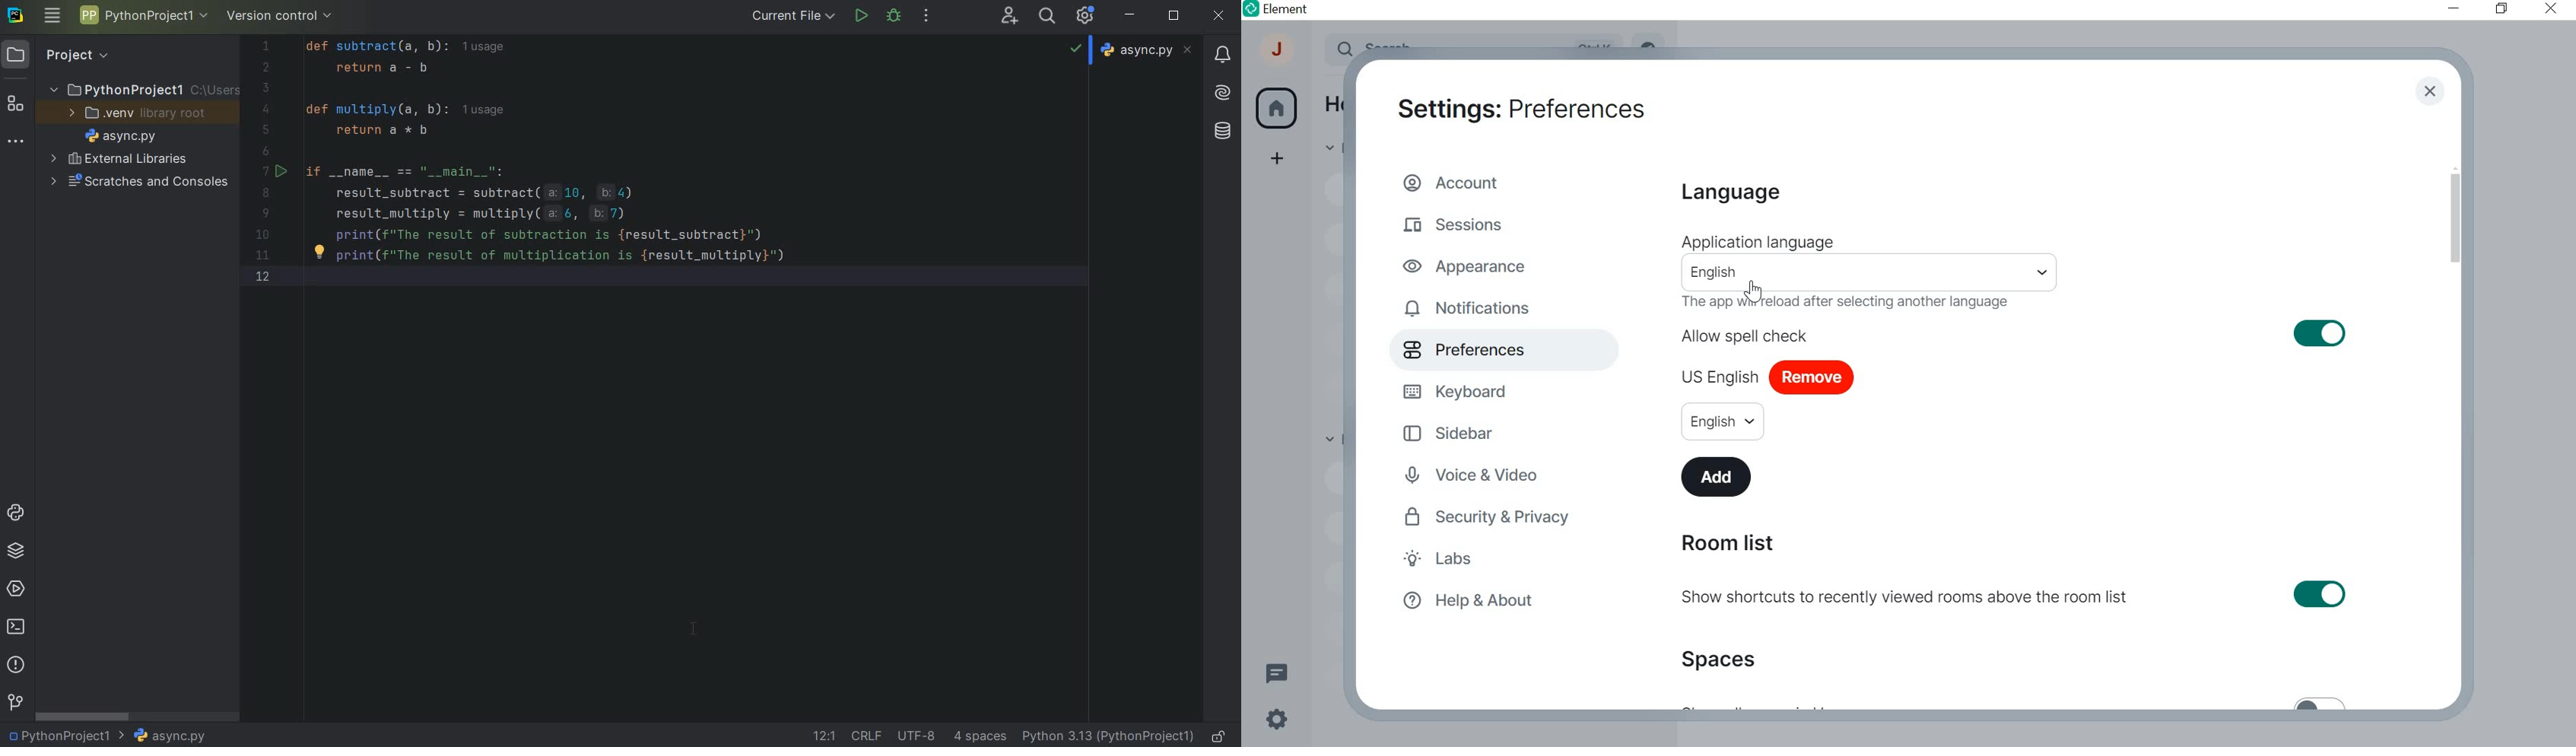  Describe the element at coordinates (2015, 333) in the screenshot. I see `Allow spell check` at that location.